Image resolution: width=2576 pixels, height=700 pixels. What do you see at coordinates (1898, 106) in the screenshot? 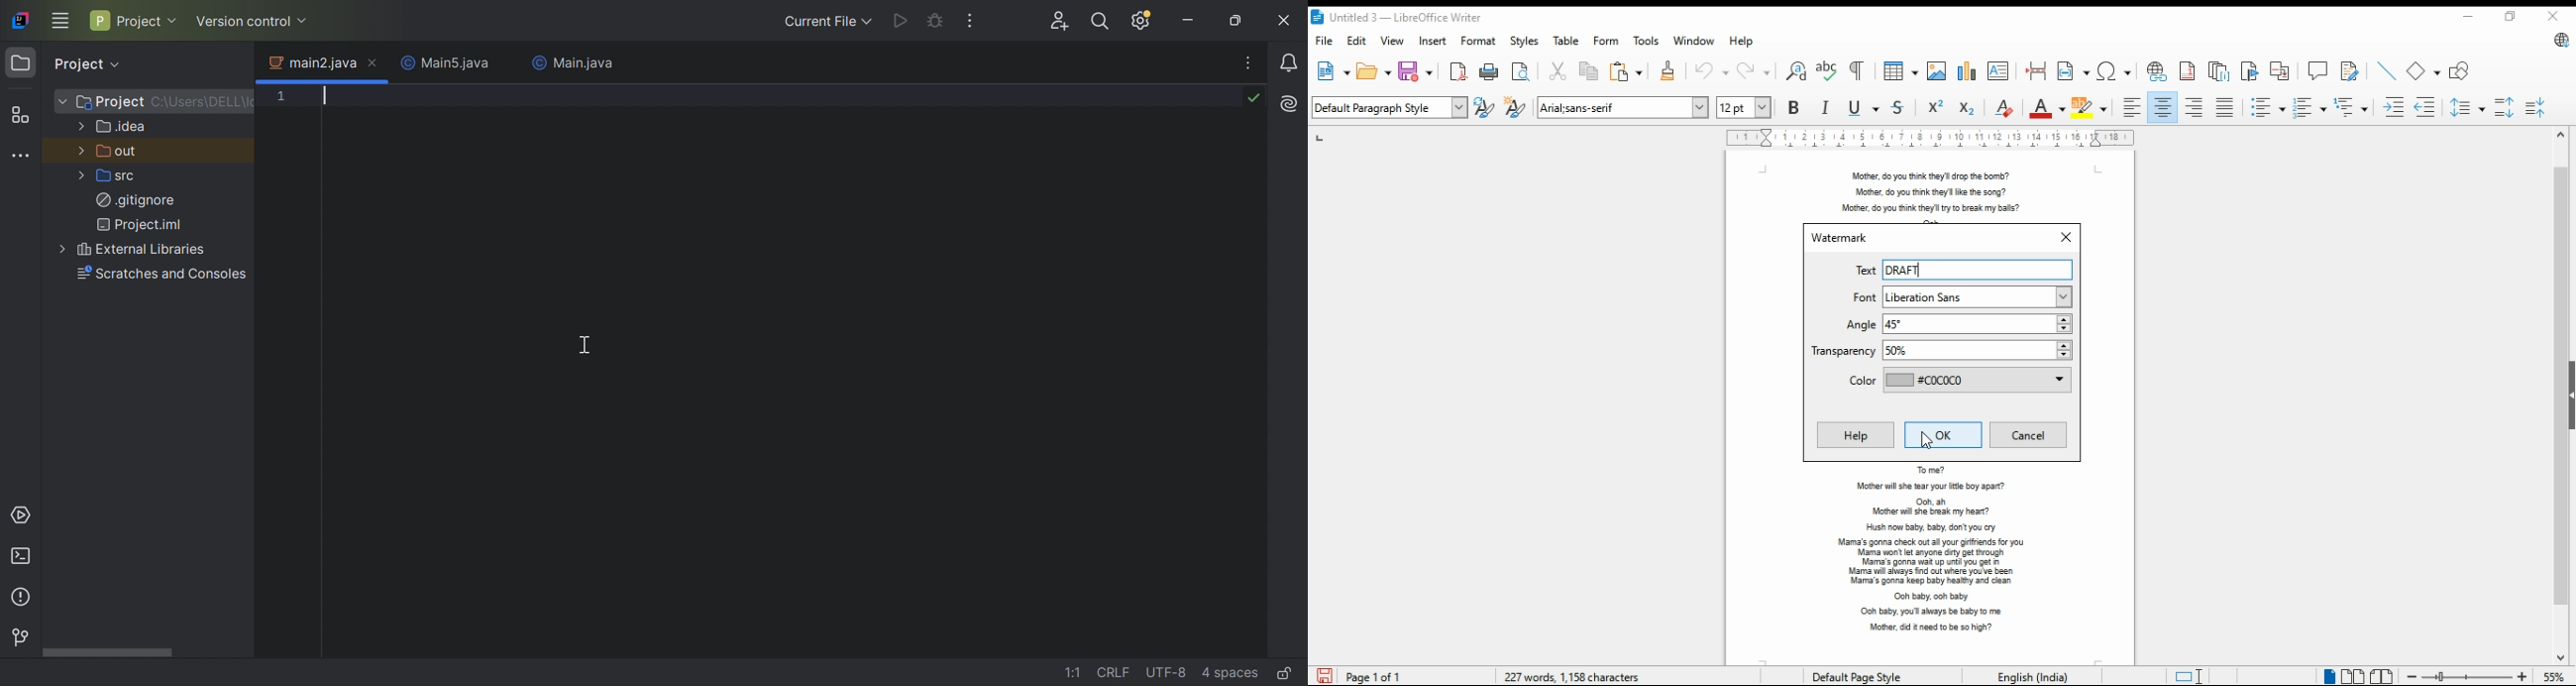
I see `strikethrough` at bounding box center [1898, 106].